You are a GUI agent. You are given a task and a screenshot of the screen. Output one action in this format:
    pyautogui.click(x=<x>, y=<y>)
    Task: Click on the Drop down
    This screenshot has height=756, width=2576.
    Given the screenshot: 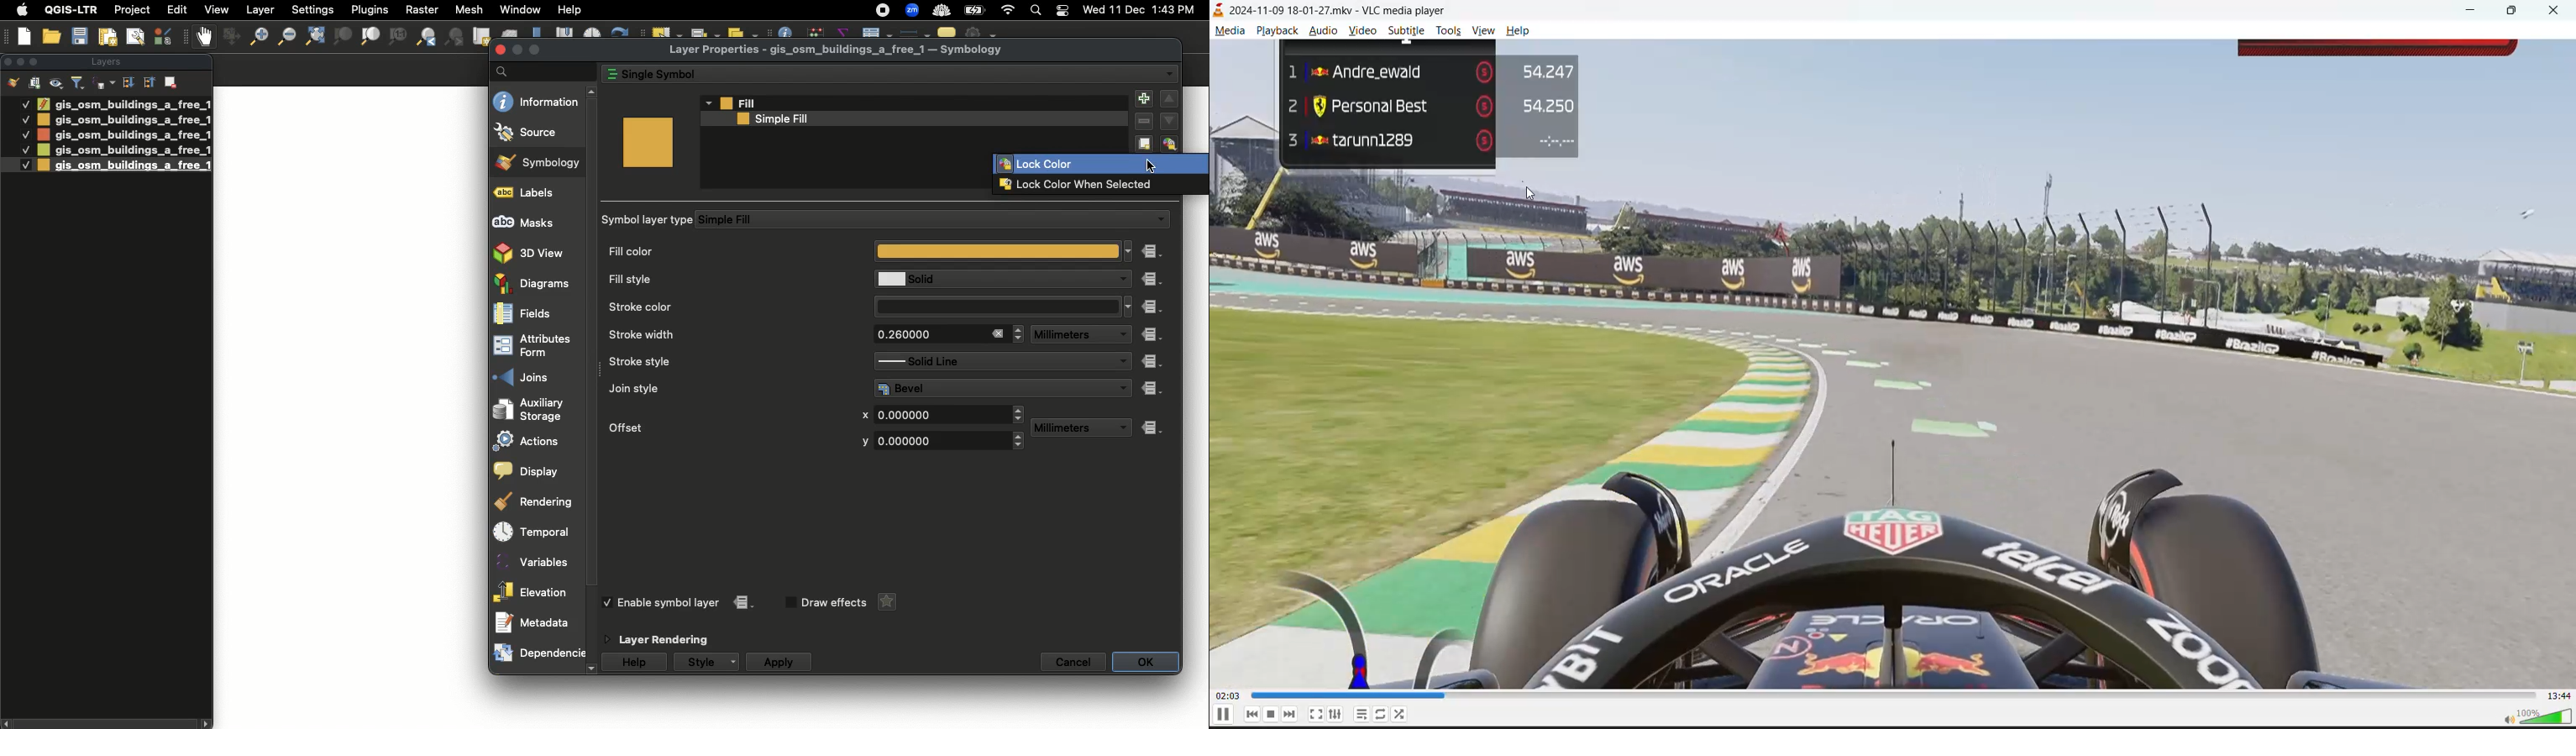 What is the action you would take?
    pyautogui.click(x=736, y=662)
    